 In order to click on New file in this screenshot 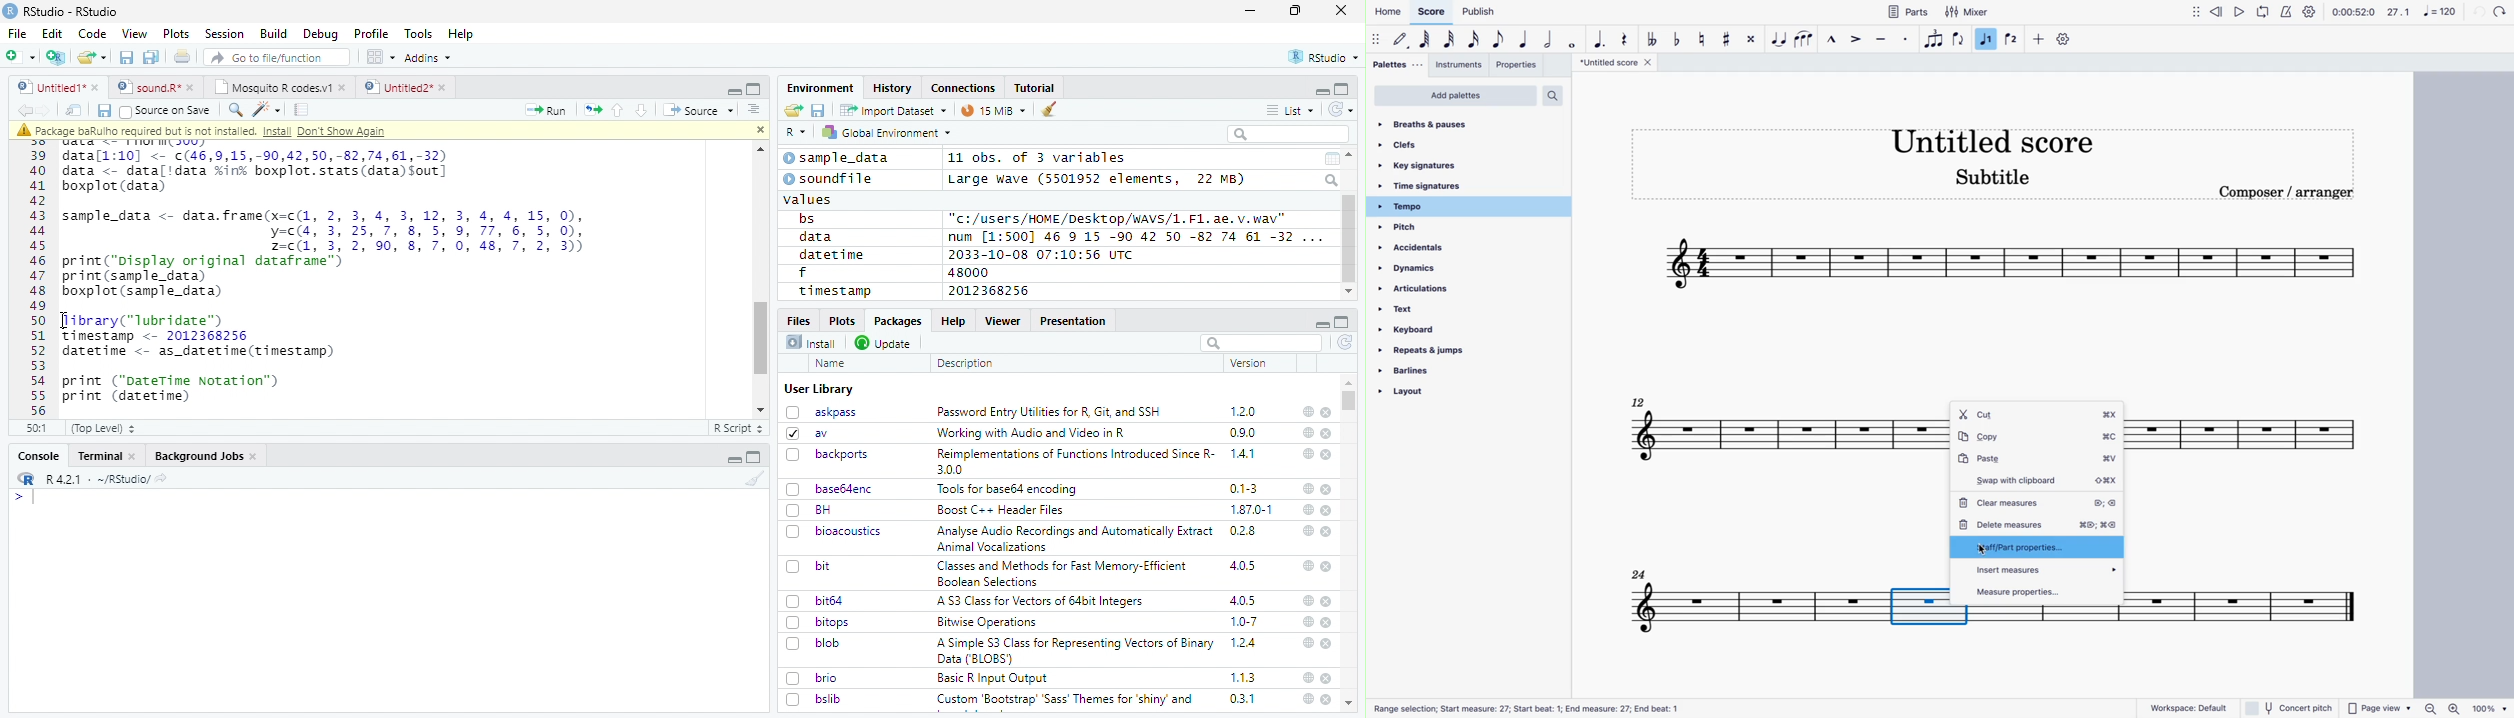, I will do `click(22, 57)`.